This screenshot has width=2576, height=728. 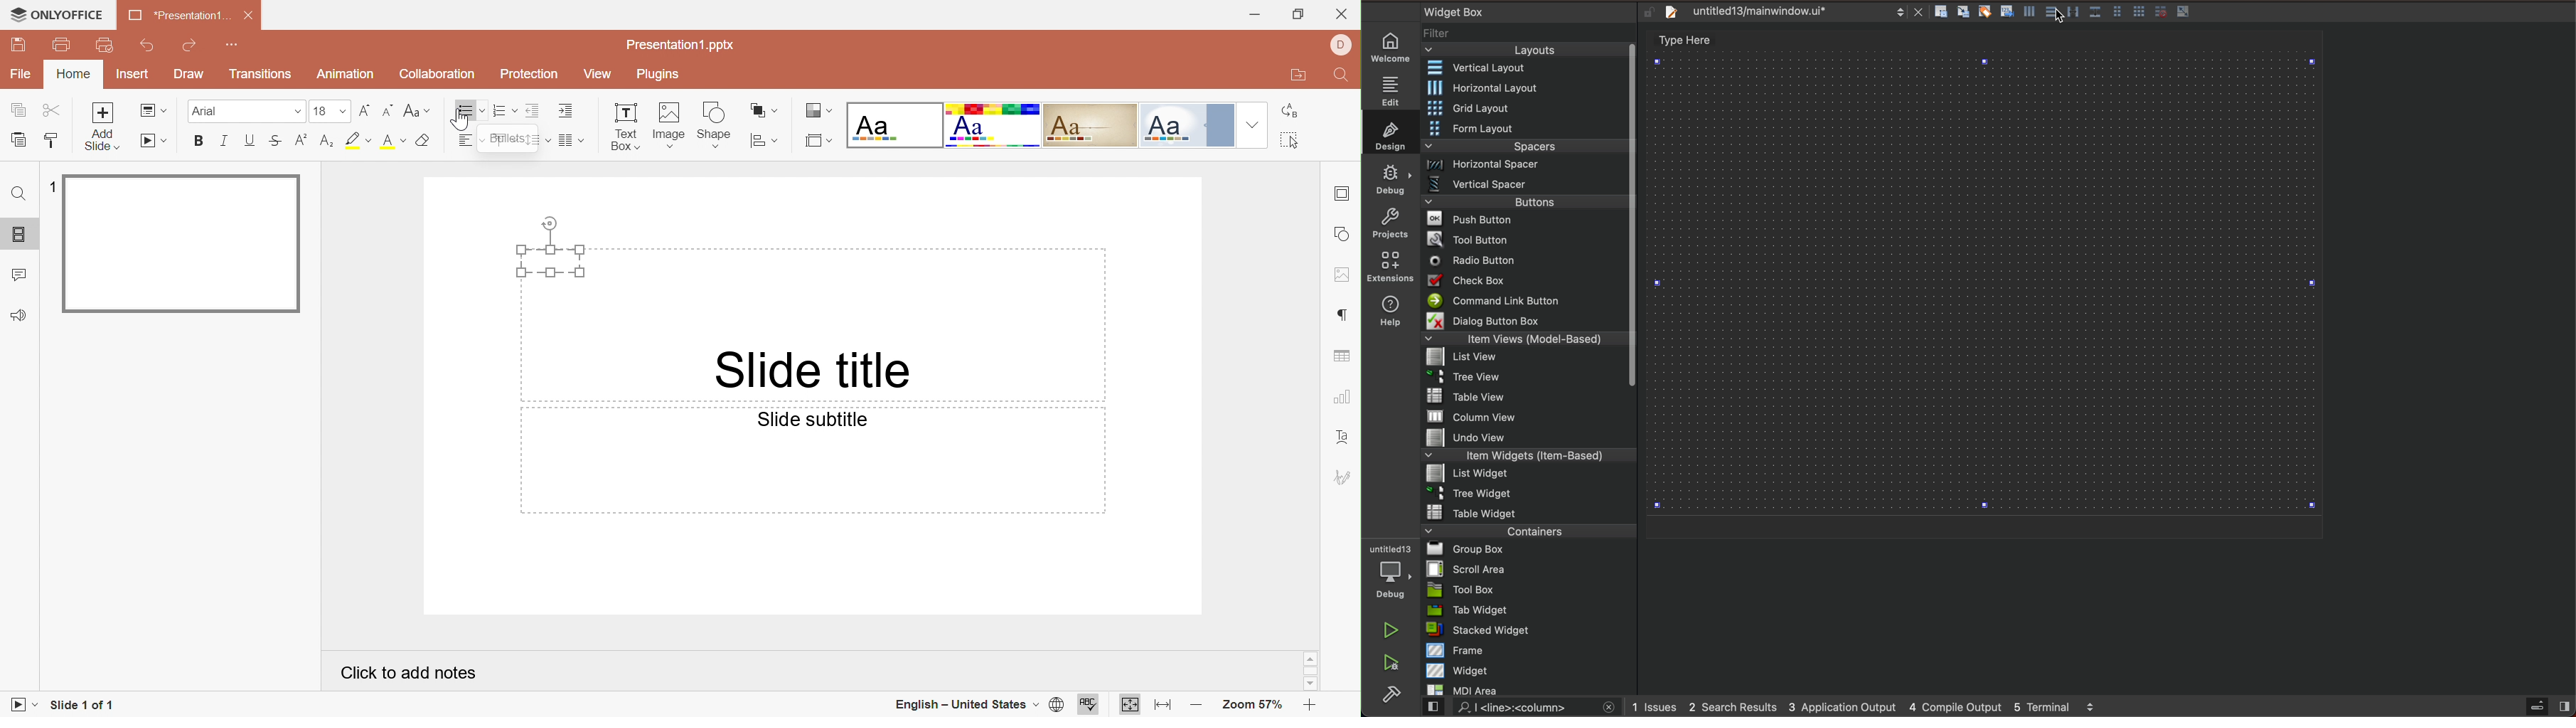 I want to click on Start slideshow, so click(x=154, y=142).